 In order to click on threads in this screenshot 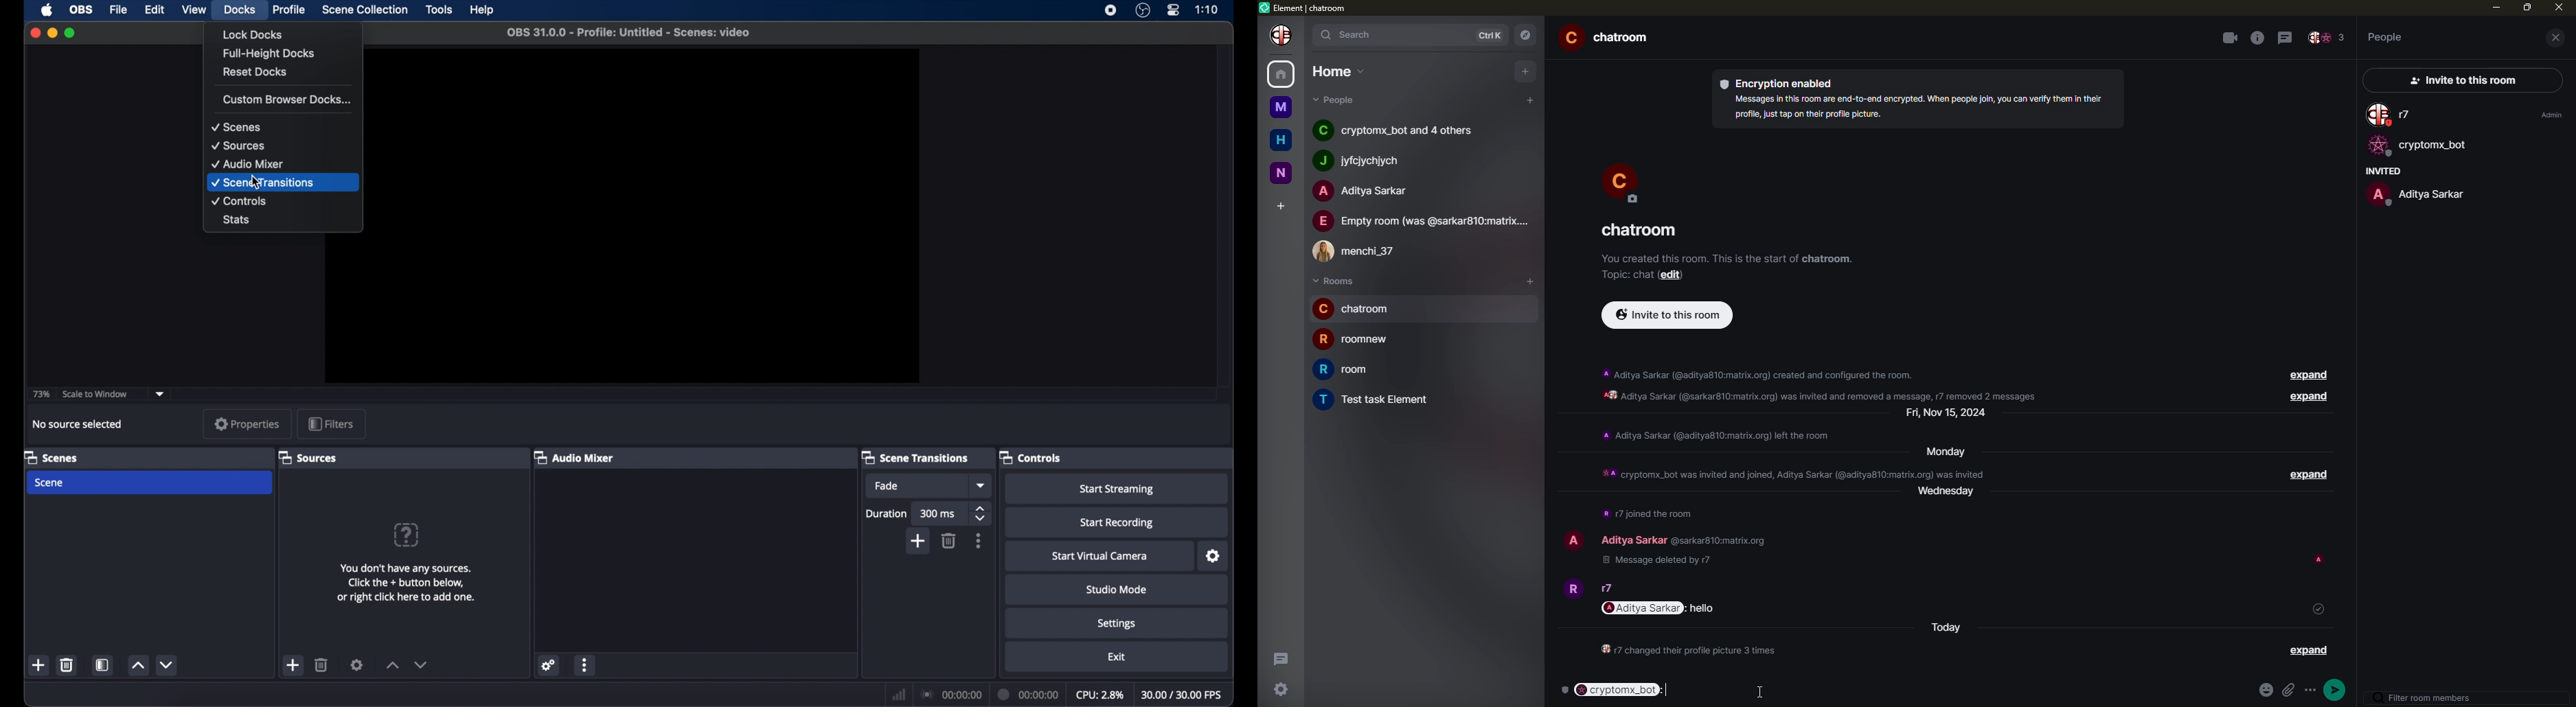, I will do `click(1278, 658)`.